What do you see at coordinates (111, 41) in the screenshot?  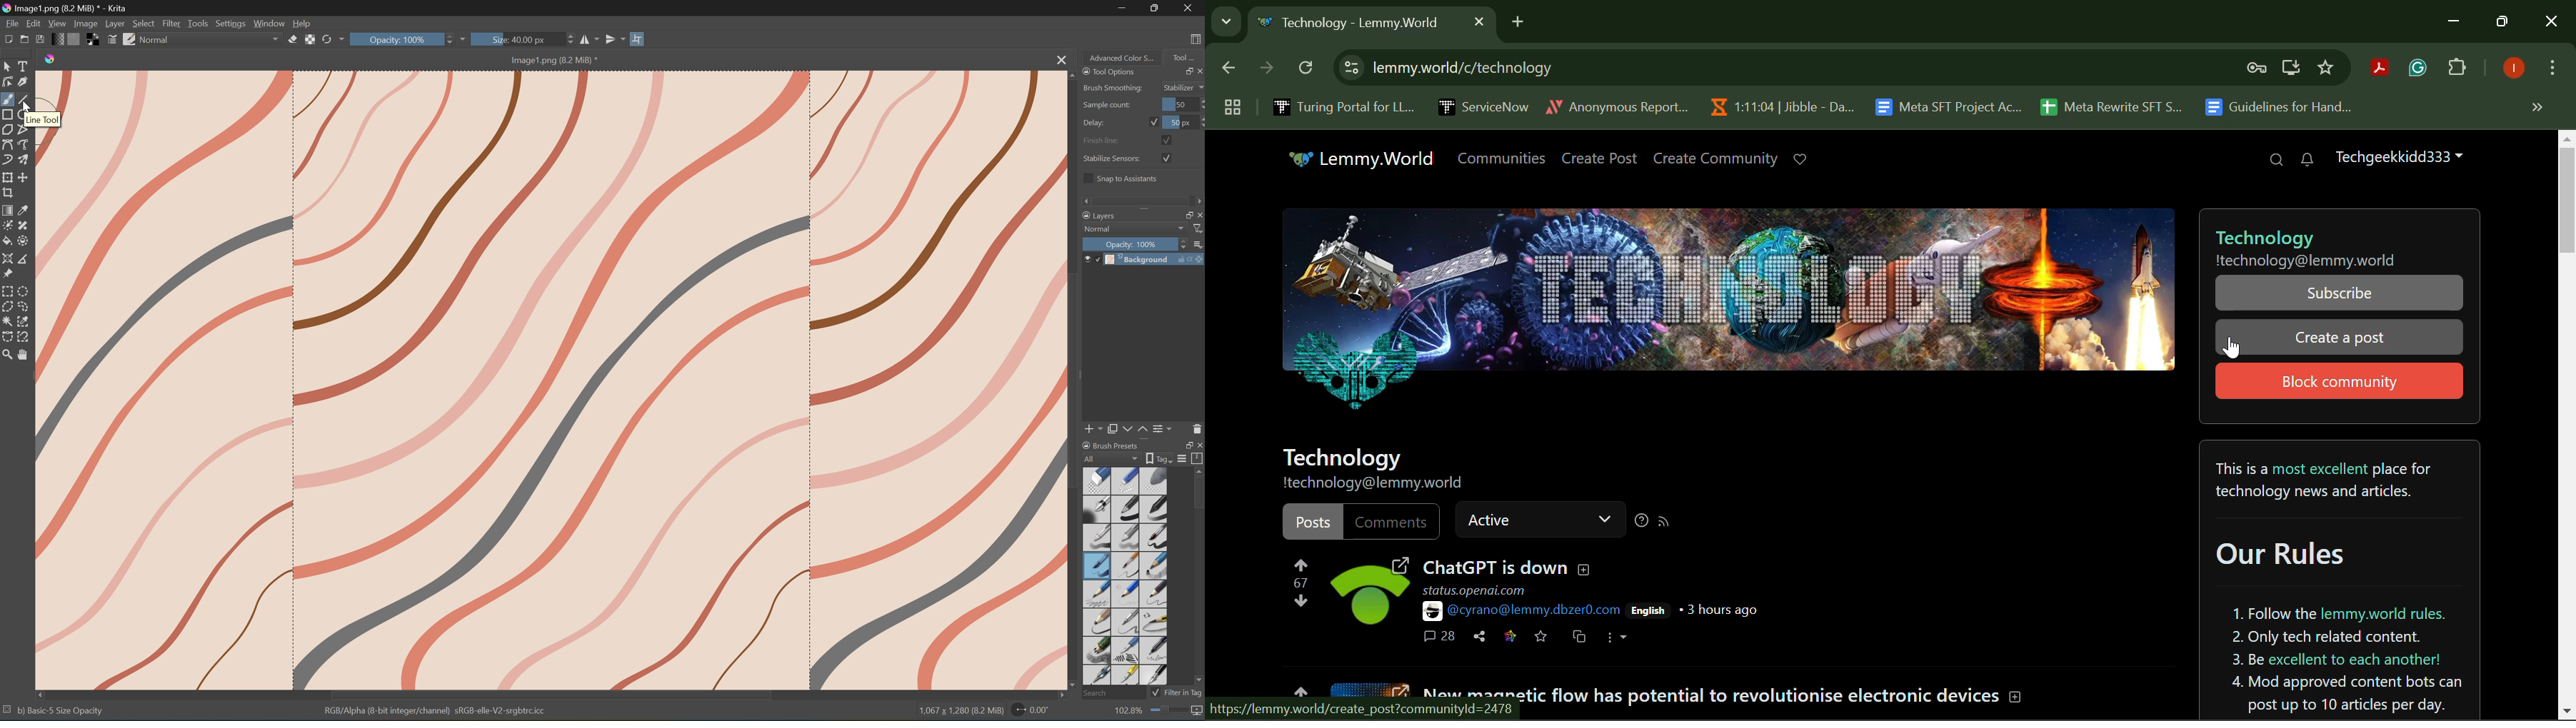 I see `Edit brush settings` at bounding box center [111, 41].